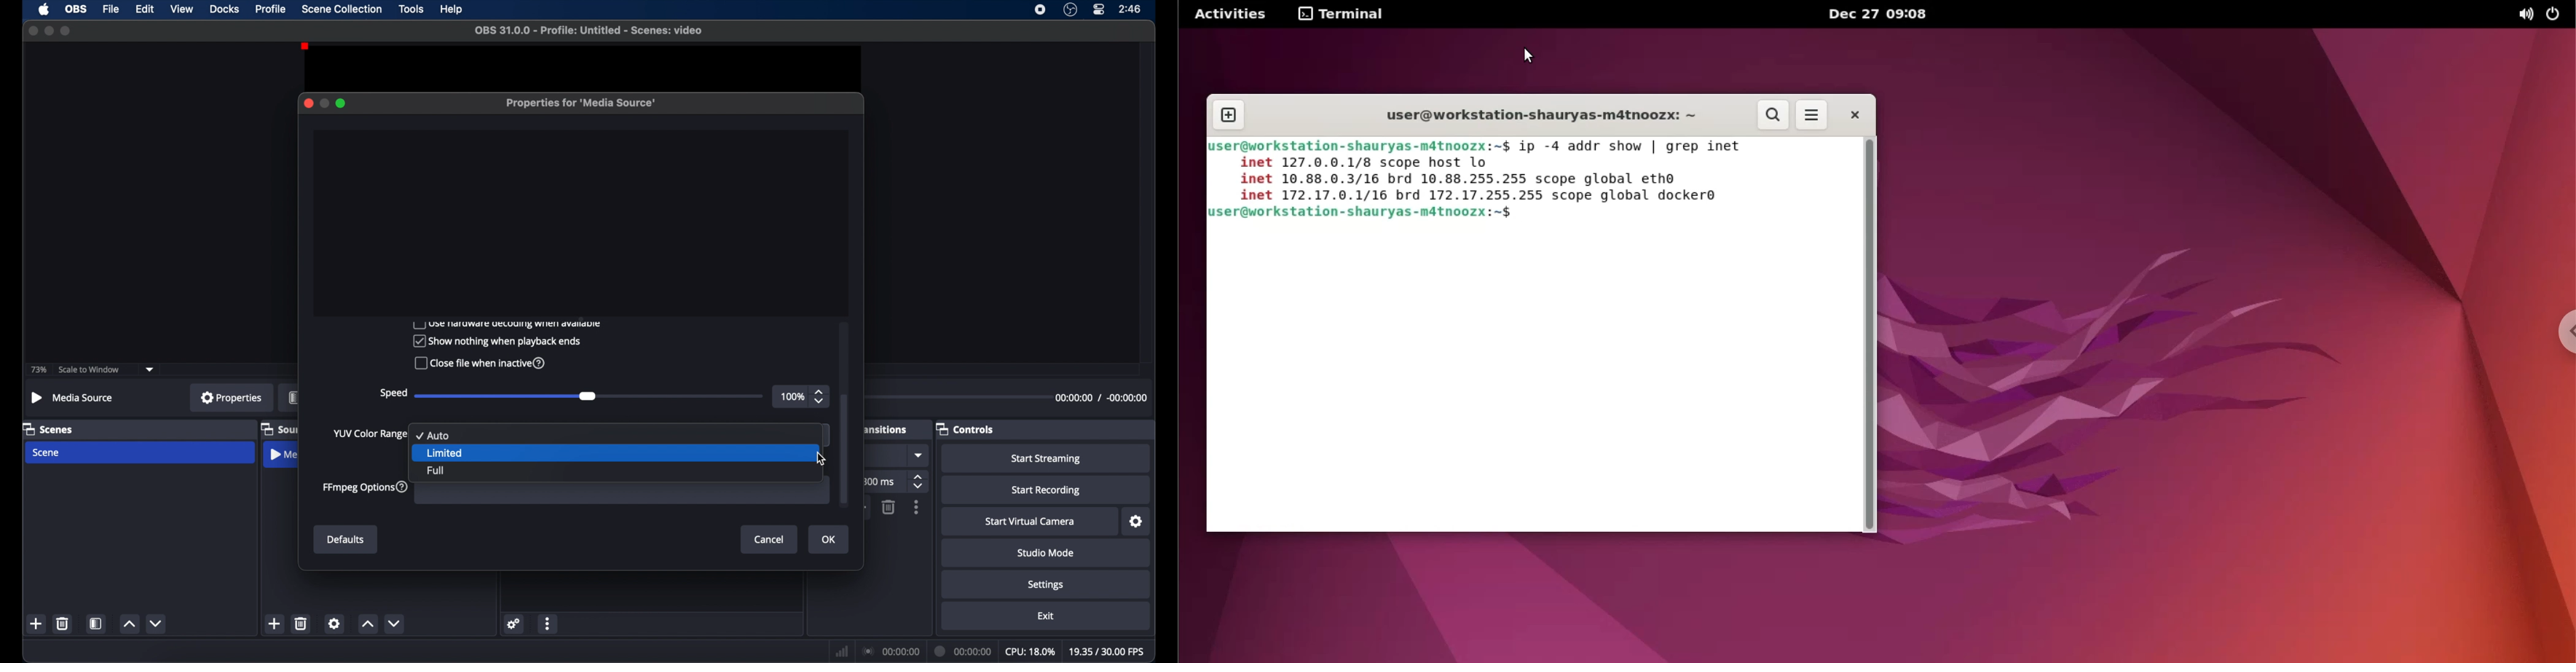 The image size is (2576, 672). Describe the element at coordinates (145, 9) in the screenshot. I see `edit` at that location.